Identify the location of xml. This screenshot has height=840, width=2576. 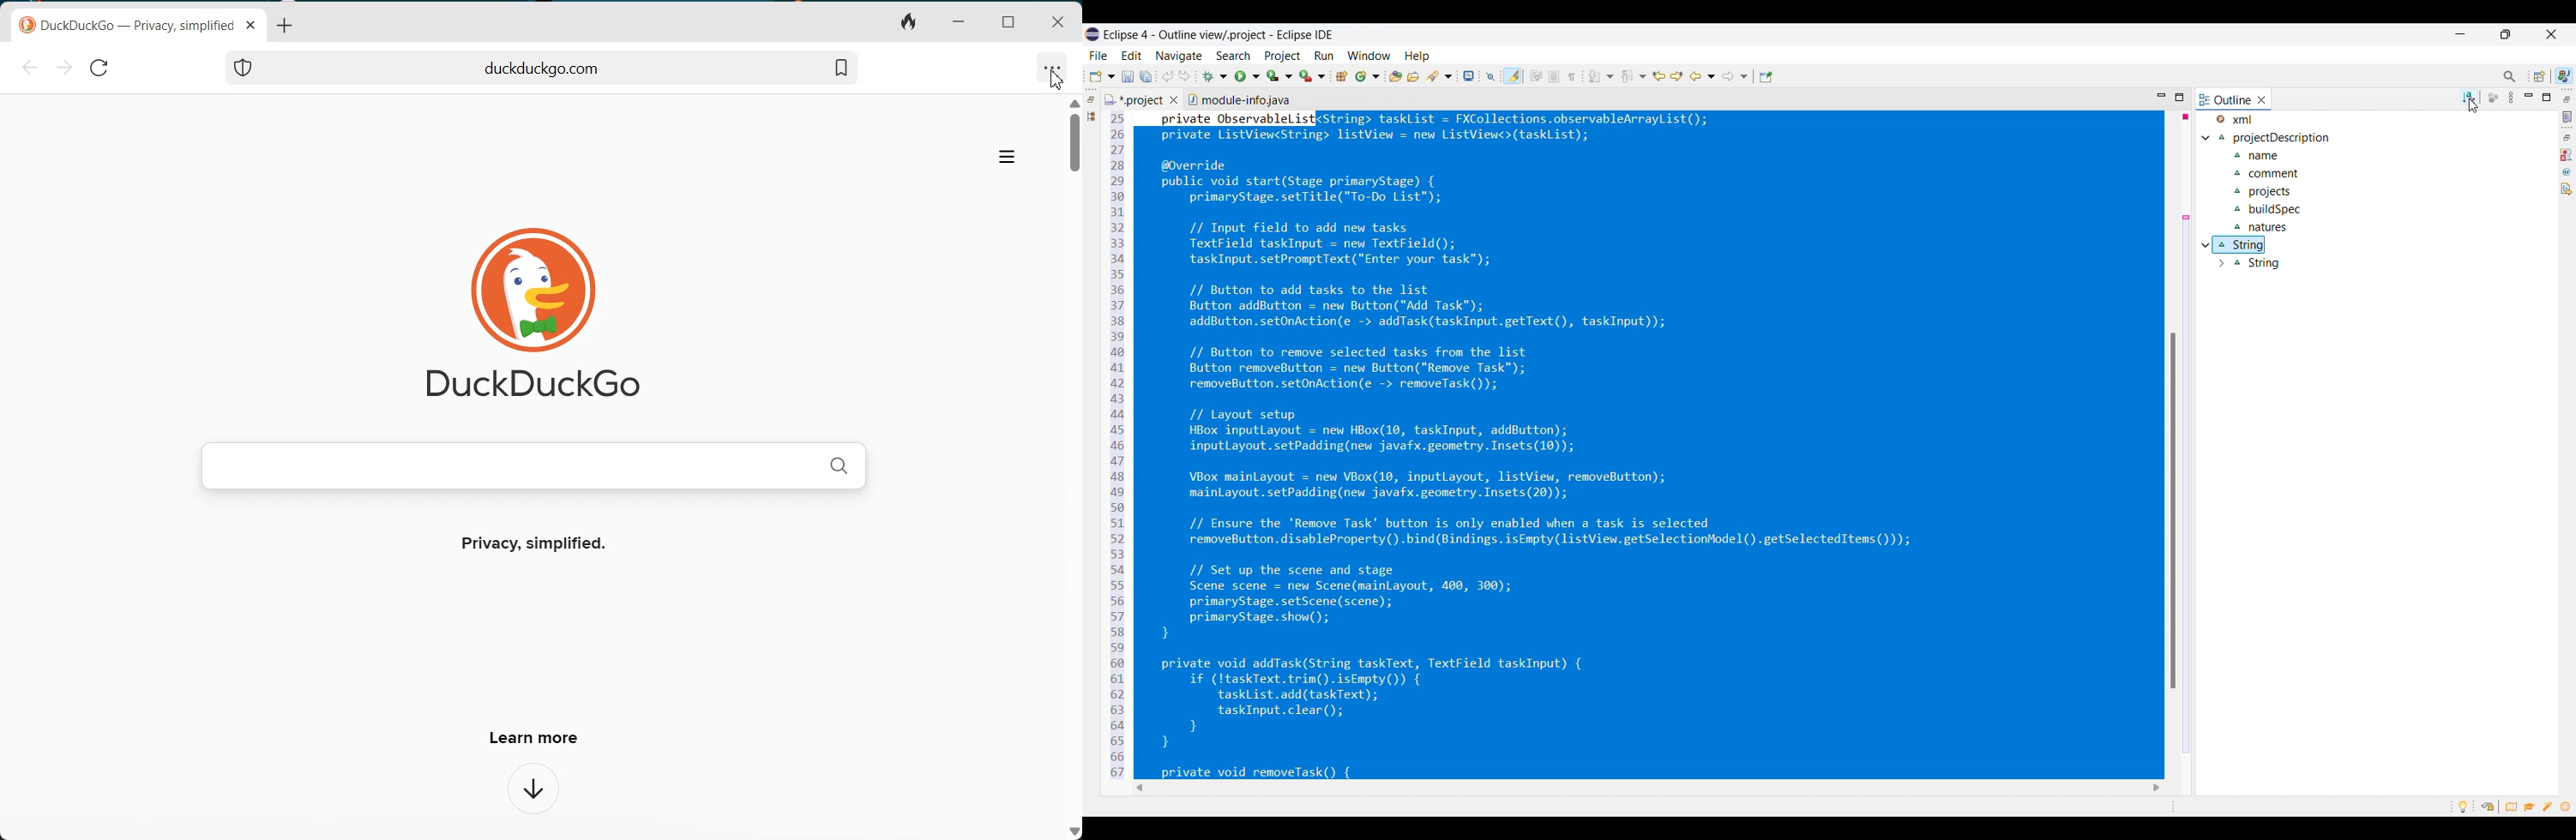
(2245, 119).